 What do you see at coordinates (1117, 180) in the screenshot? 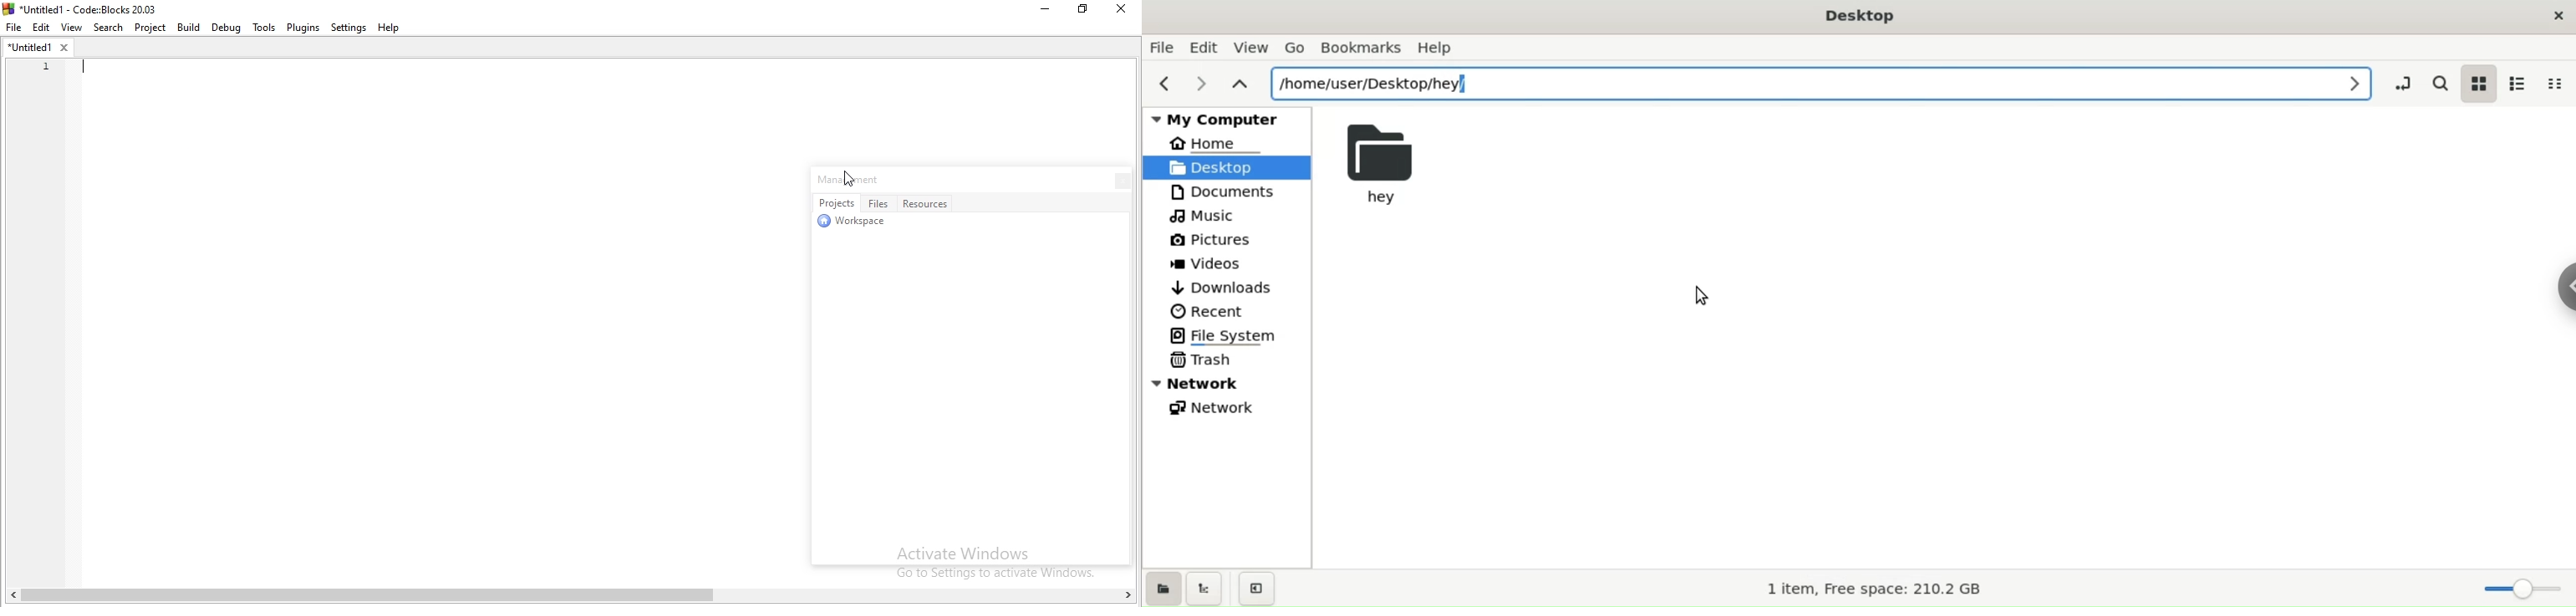
I see `close` at bounding box center [1117, 180].